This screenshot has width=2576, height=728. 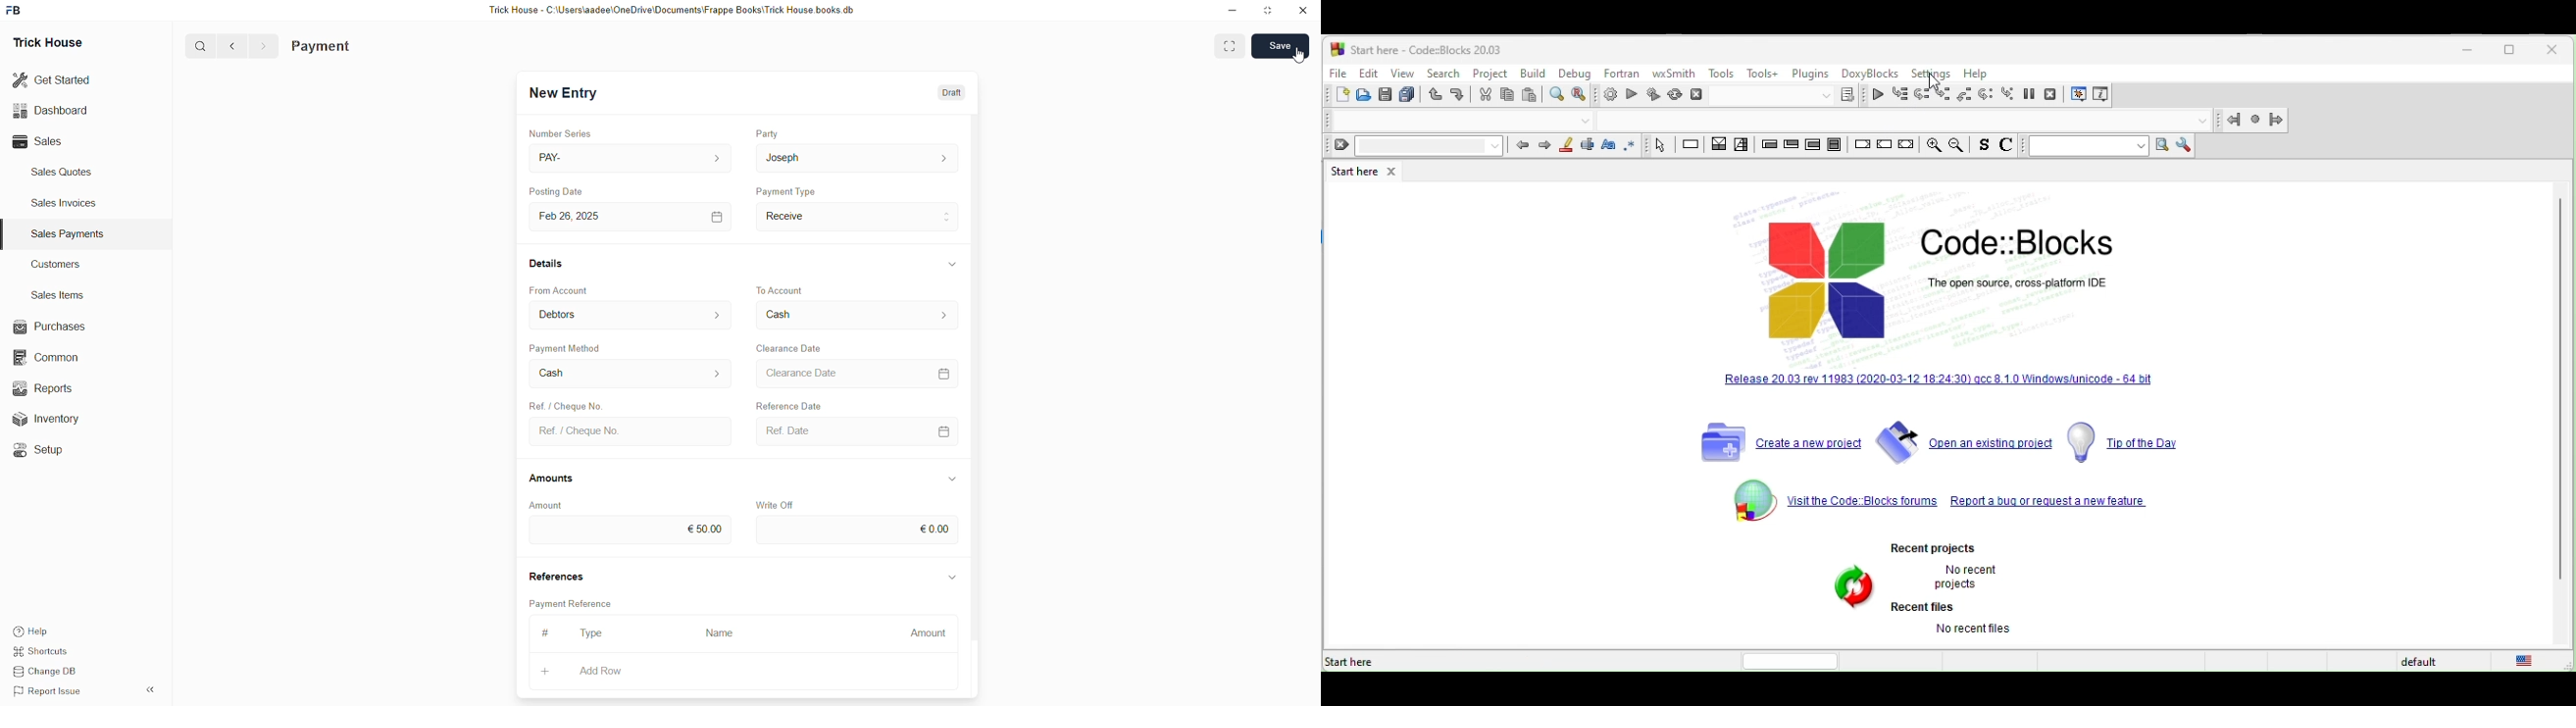 What do you see at coordinates (782, 290) in the screenshot?
I see `To Account` at bounding box center [782, 290].